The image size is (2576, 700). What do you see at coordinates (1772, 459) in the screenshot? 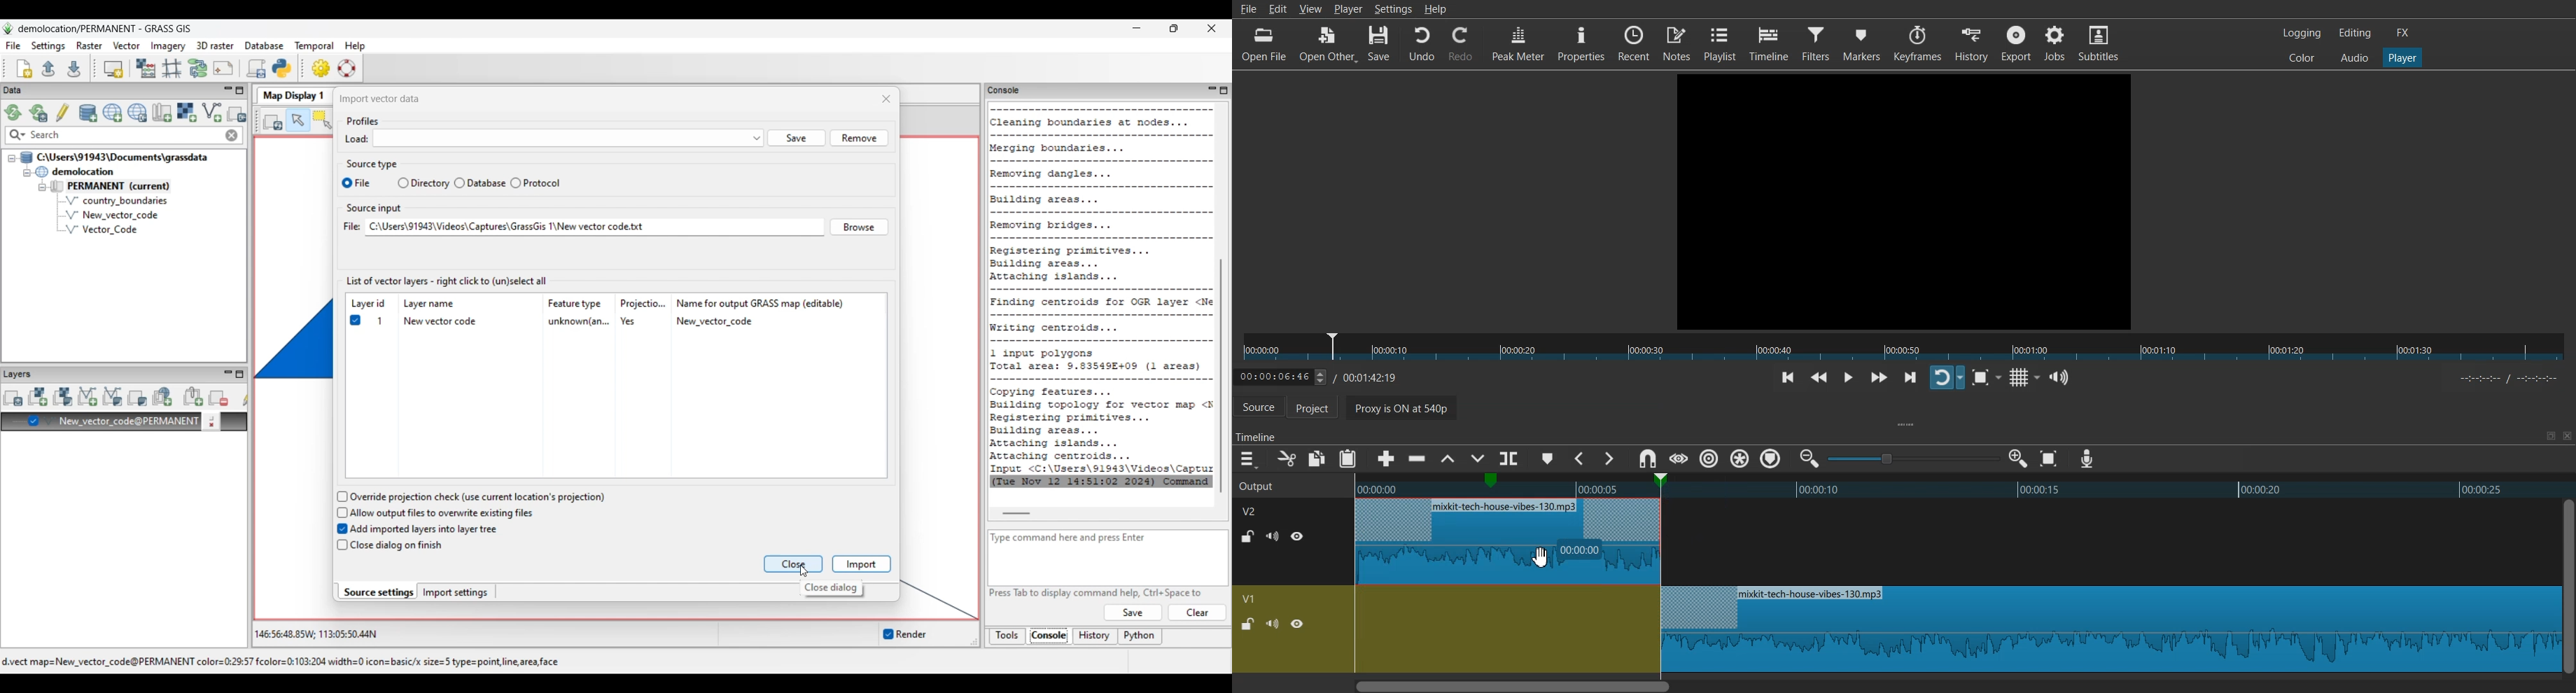
I see `Ripple Tracks` at bounding box center [1772, 459].